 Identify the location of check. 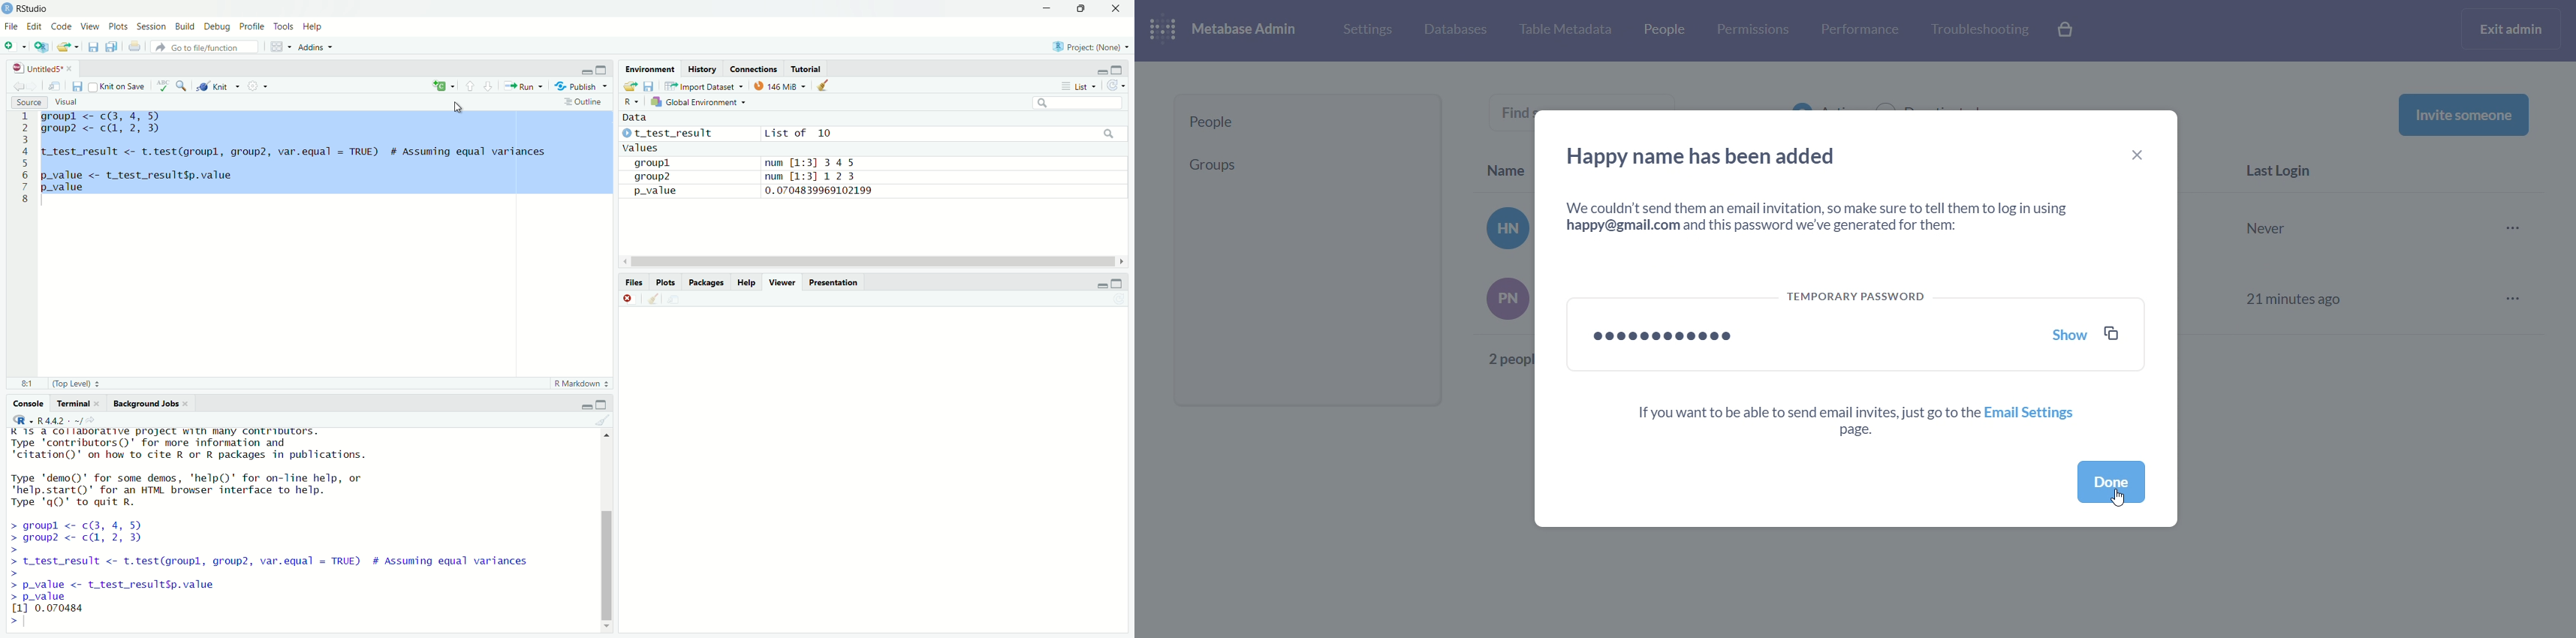
(164, 84).